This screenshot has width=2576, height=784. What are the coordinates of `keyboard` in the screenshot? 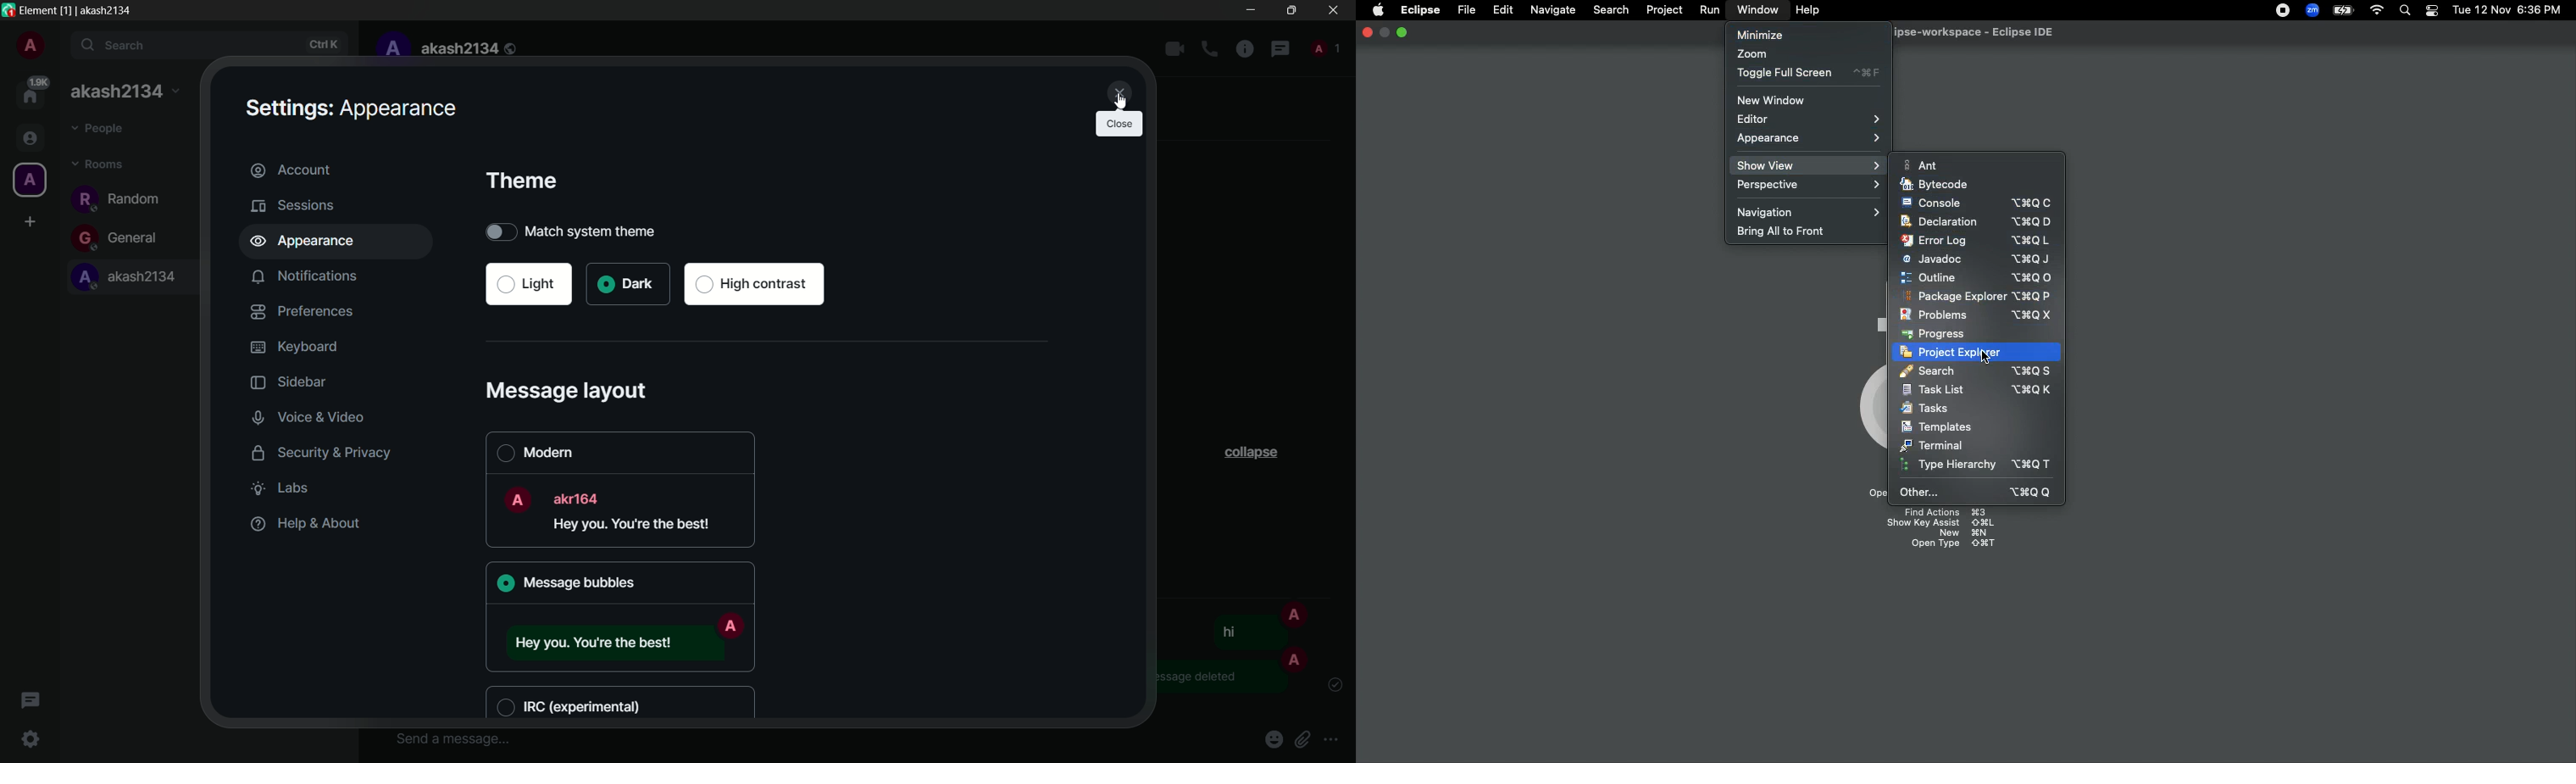 It's located at (294, 347).